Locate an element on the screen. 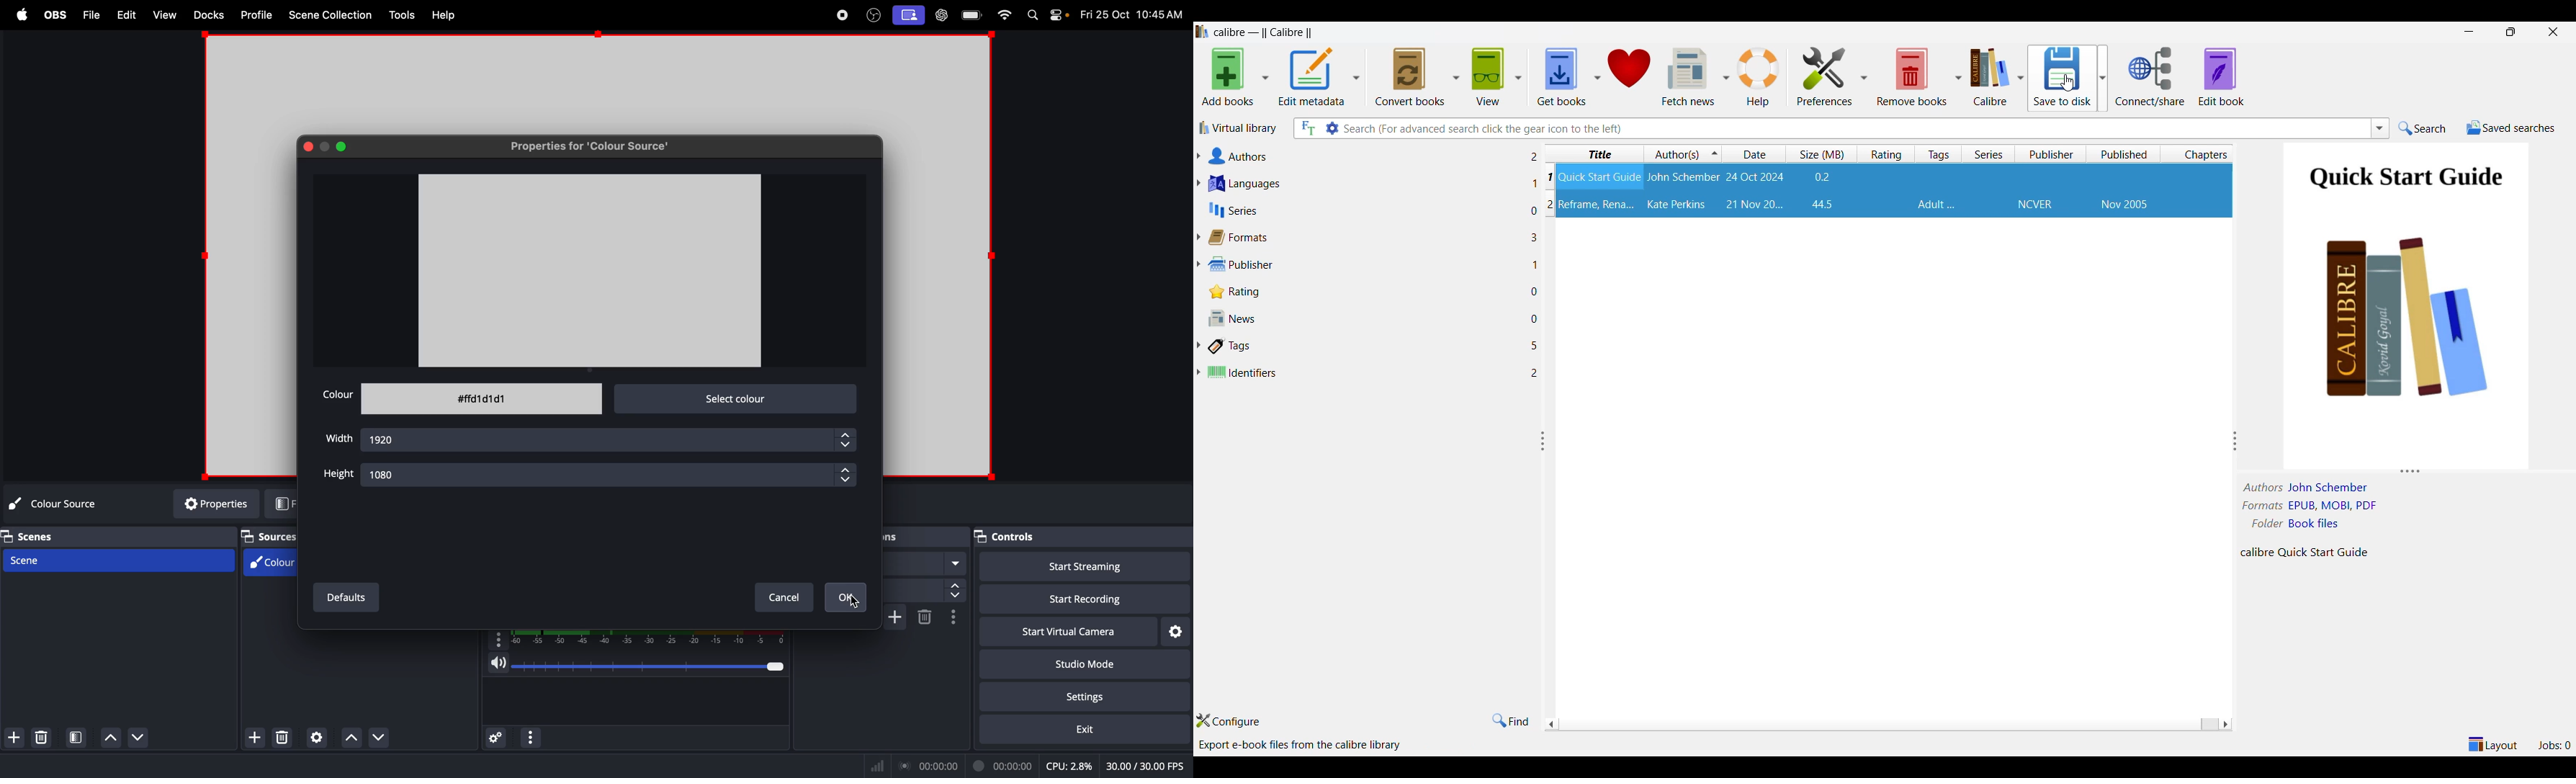  setting is located at coordinates (1095, 695).